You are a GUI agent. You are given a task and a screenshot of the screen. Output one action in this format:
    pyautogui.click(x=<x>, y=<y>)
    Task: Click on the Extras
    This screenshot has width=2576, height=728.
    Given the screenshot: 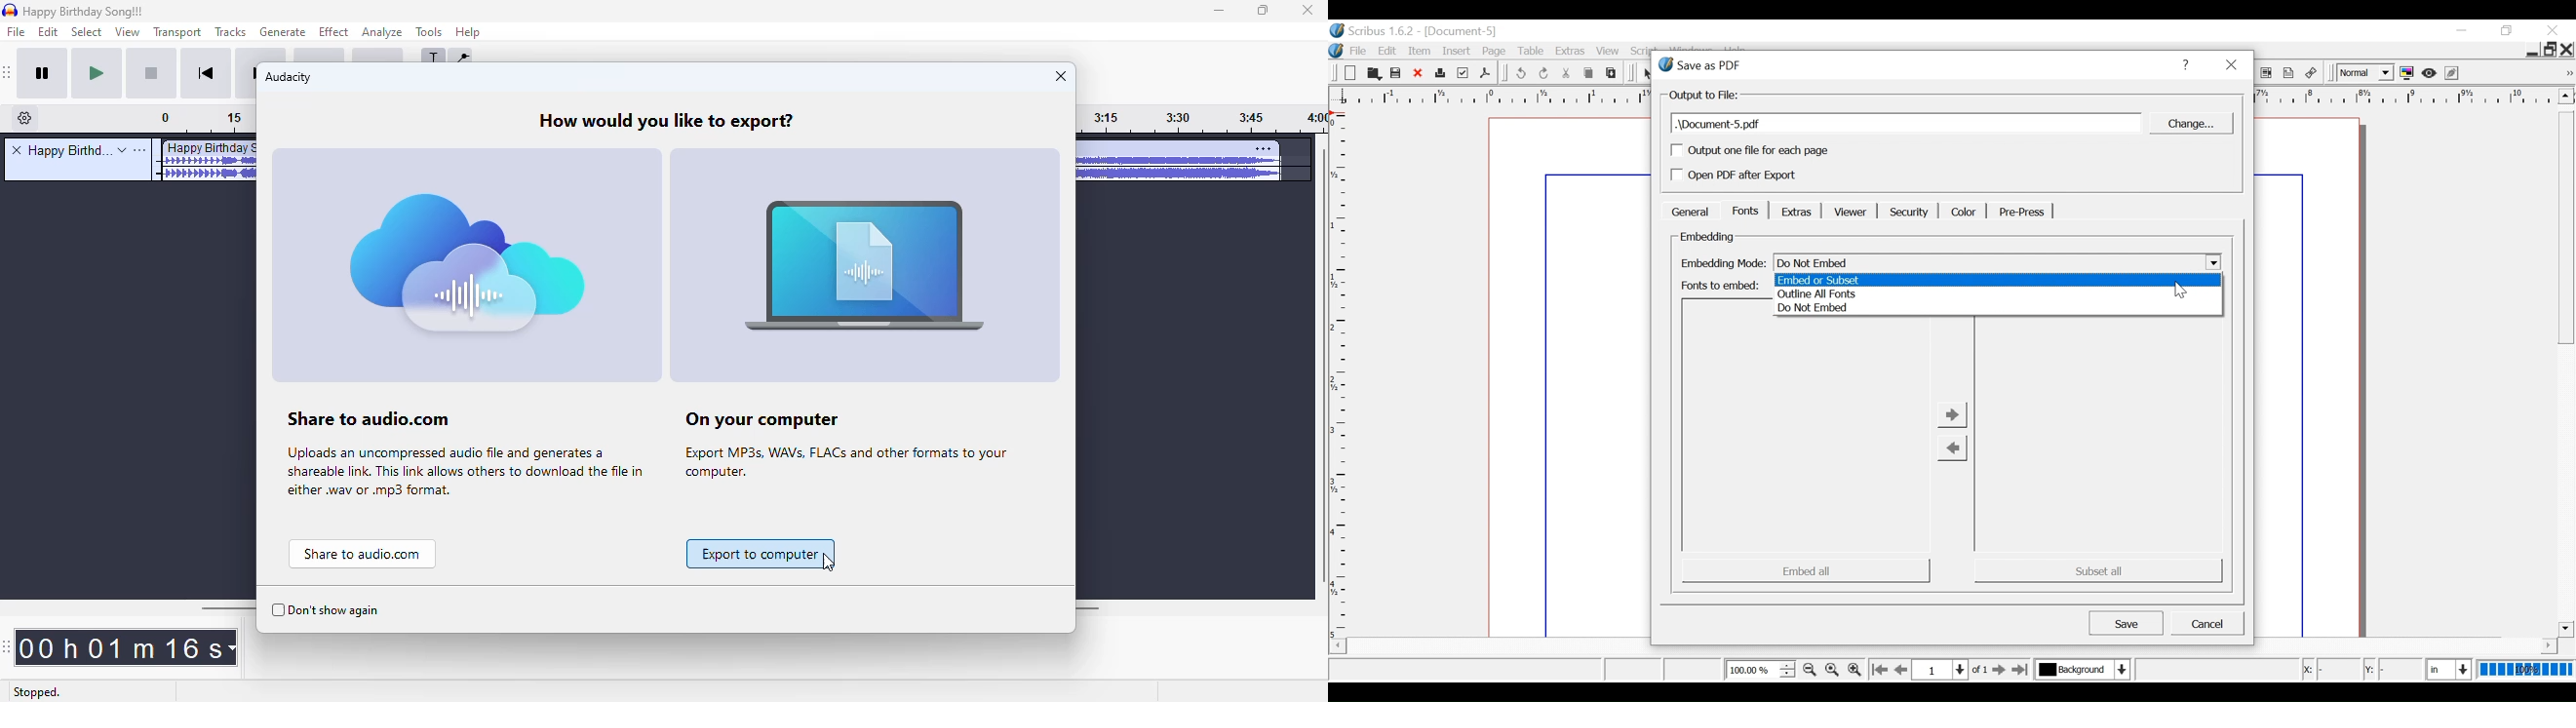 What is the action you would take?
    pyautogui.click(x=1570, y=52)
    